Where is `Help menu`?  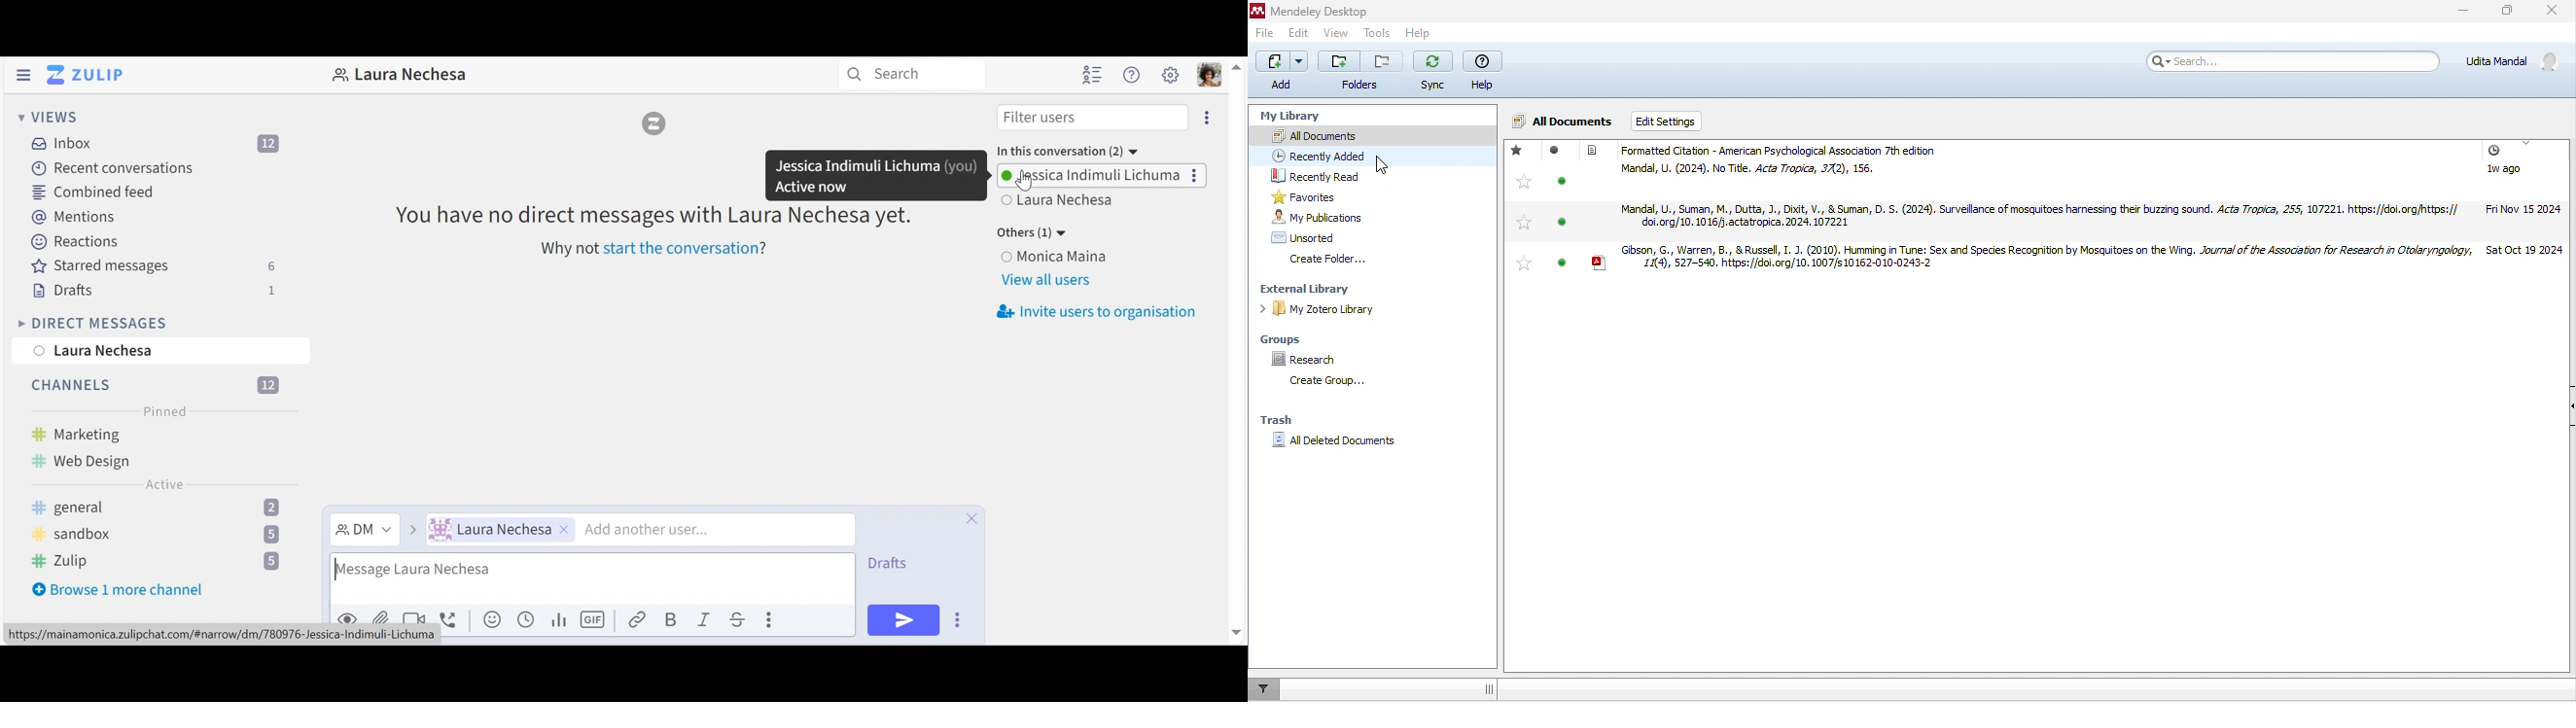
Help menu is located at coordinates (1134, 75).